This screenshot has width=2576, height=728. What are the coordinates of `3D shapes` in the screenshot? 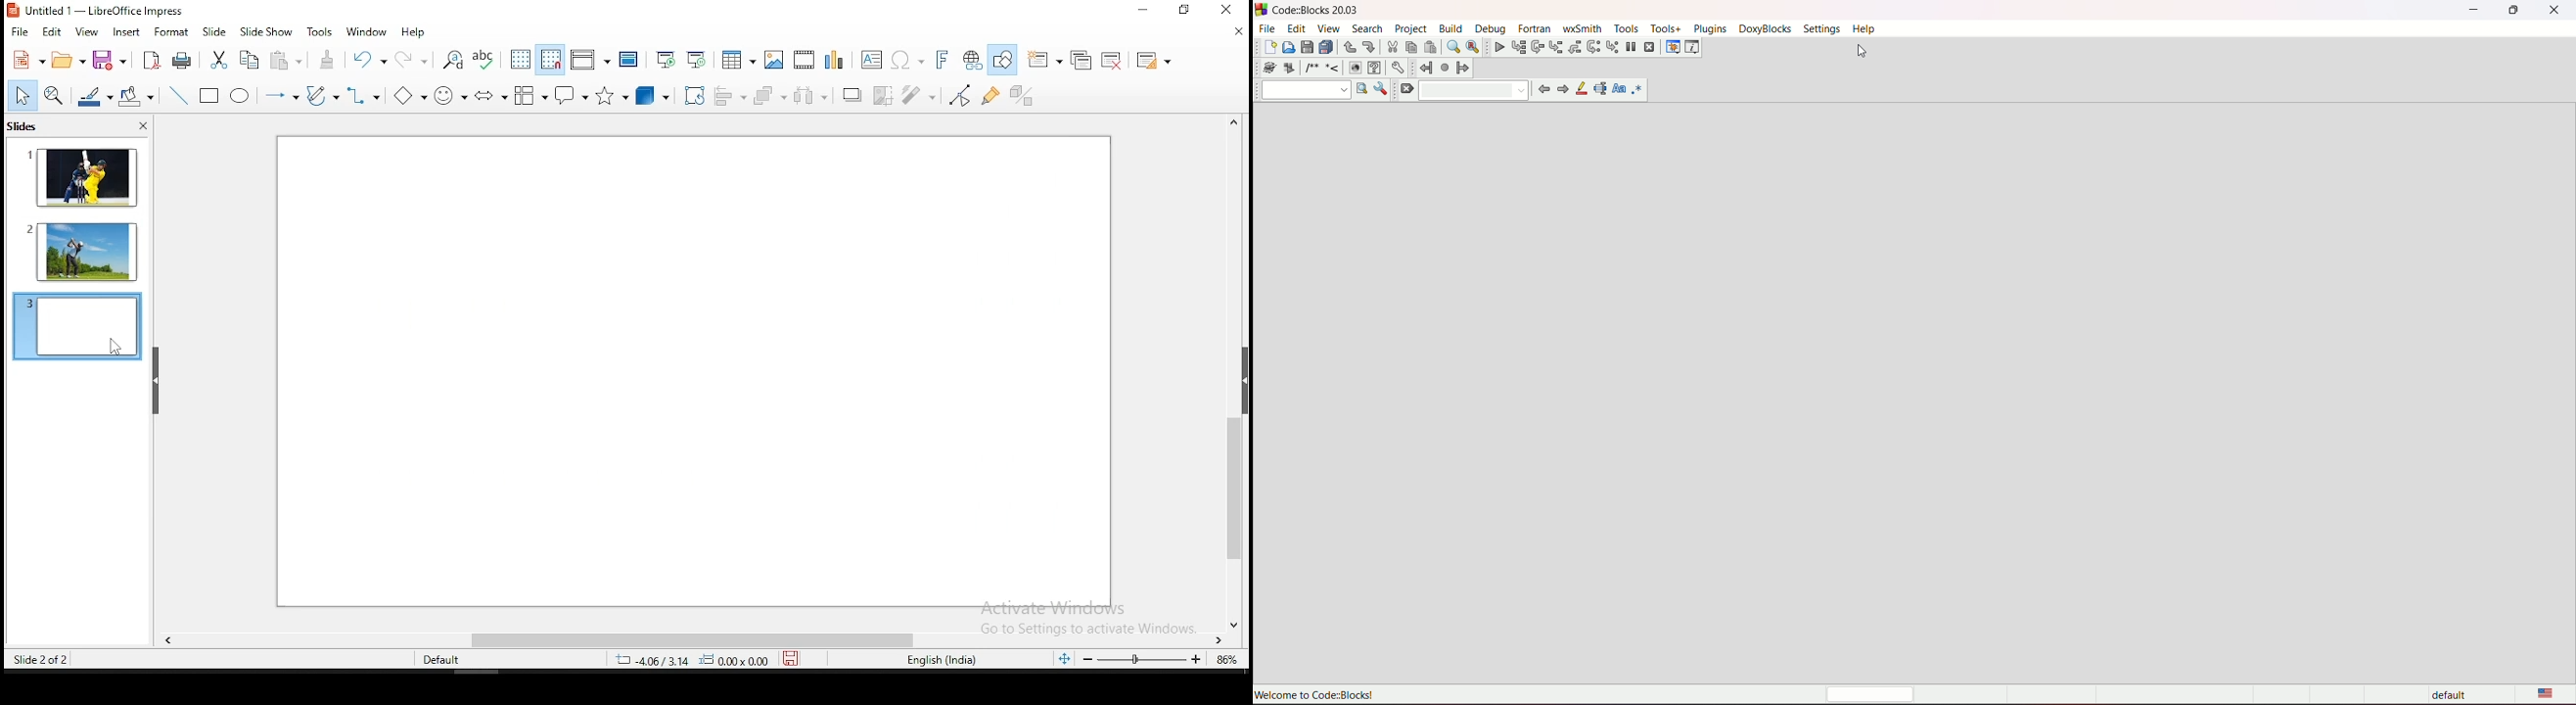 It's located at (653, 97).